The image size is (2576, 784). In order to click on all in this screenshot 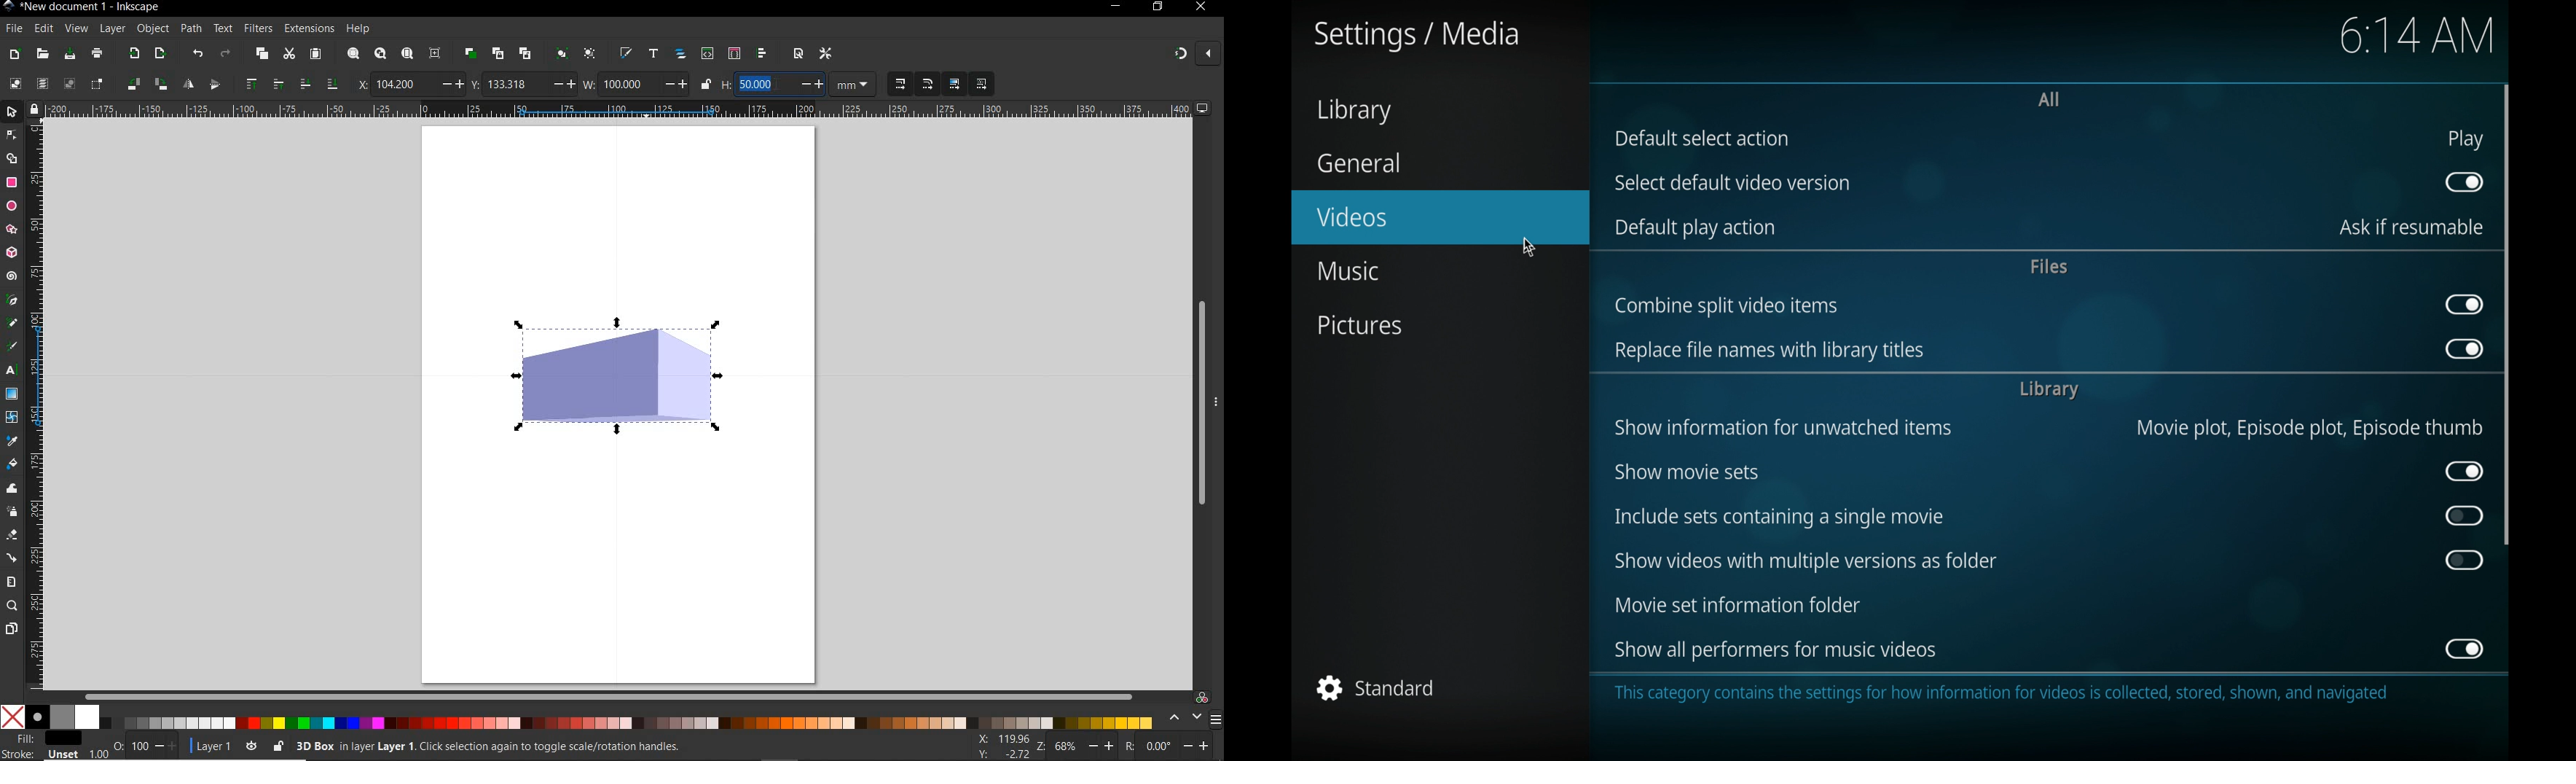, I will do `click(2051, 99)`.